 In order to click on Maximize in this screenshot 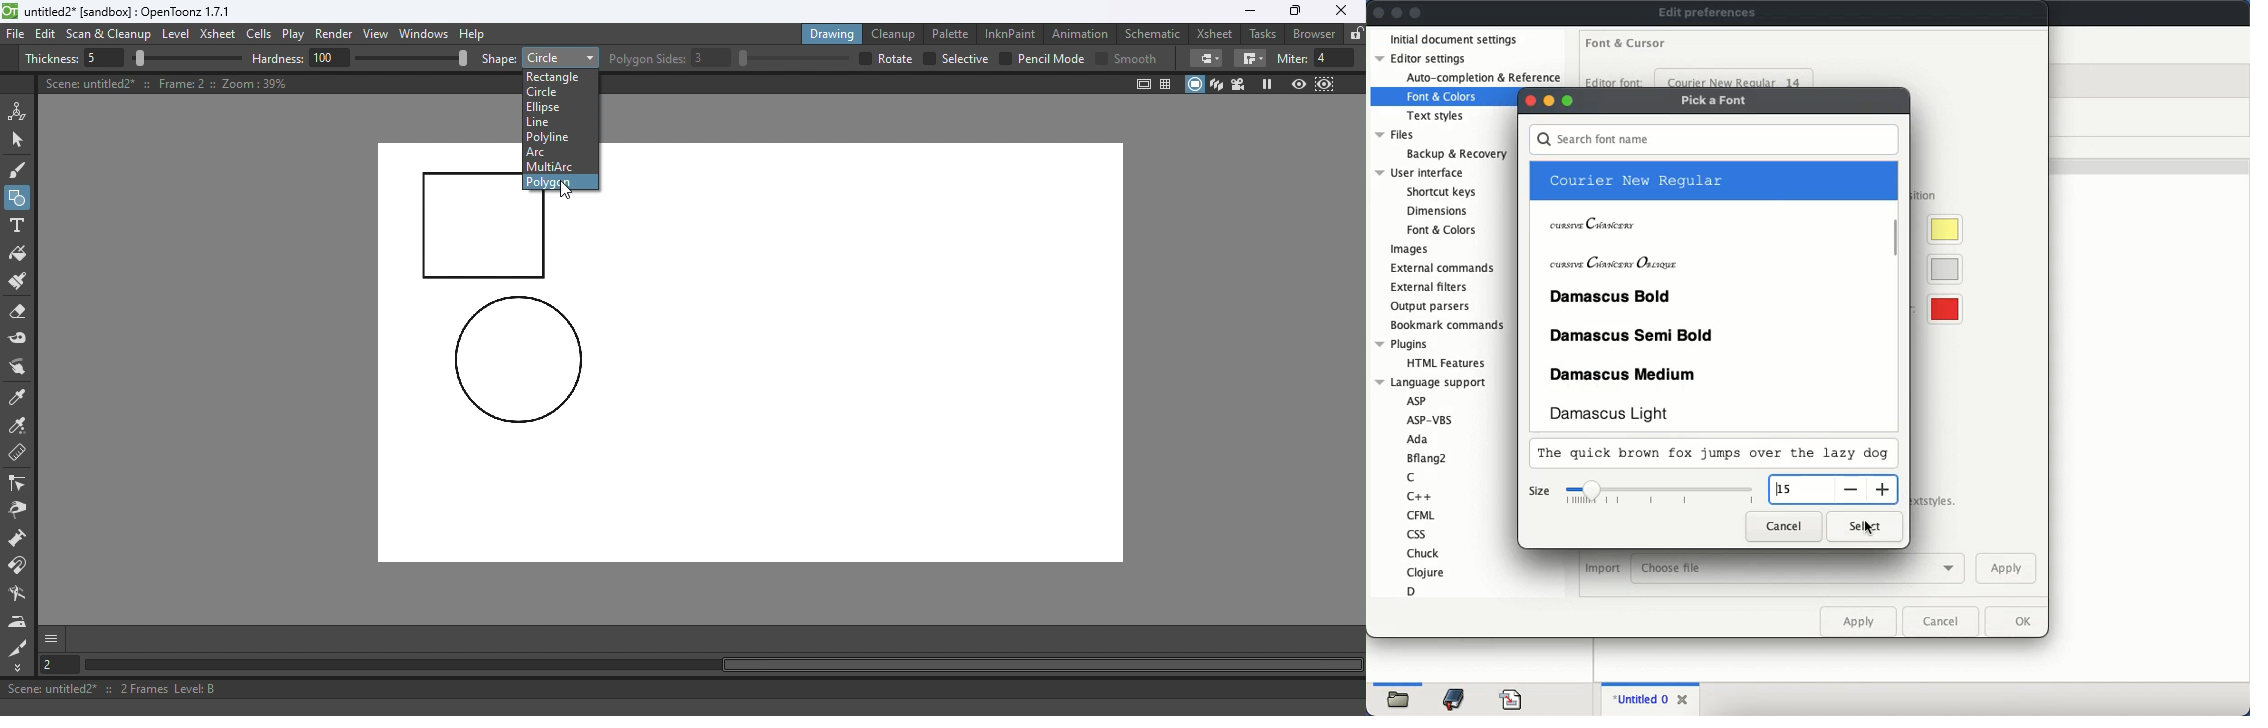, I will do `click(1292, 12)`.